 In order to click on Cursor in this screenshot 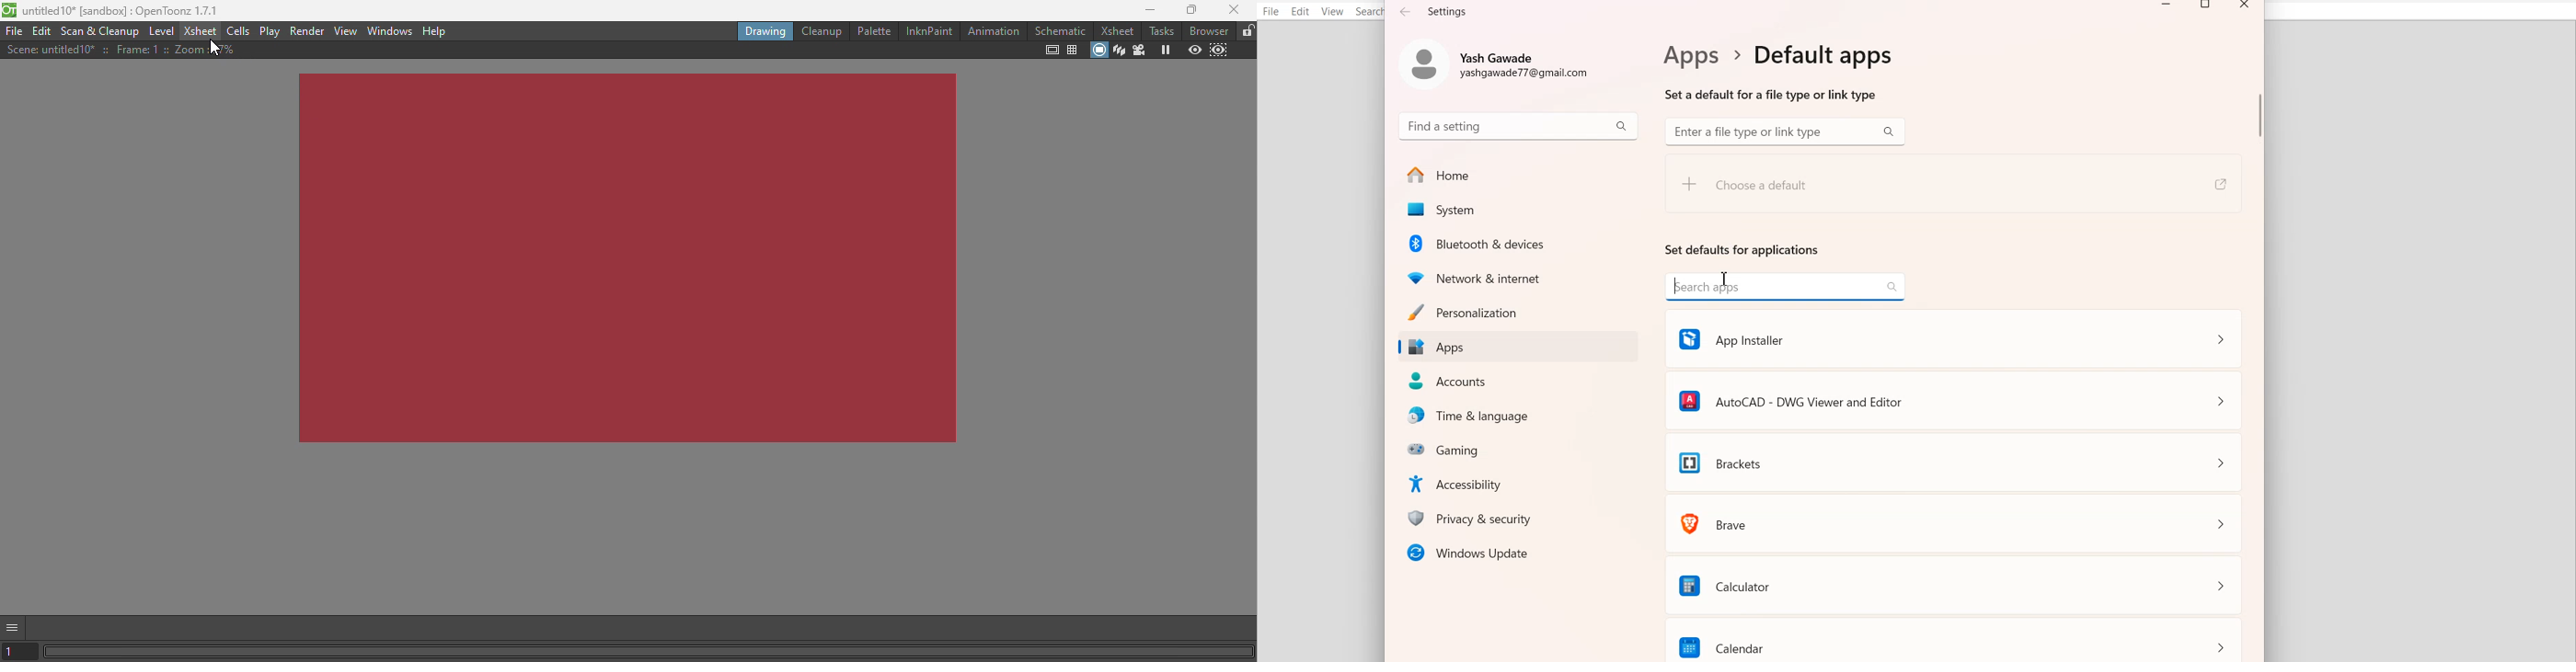, I will do `click(1727, 281)`.